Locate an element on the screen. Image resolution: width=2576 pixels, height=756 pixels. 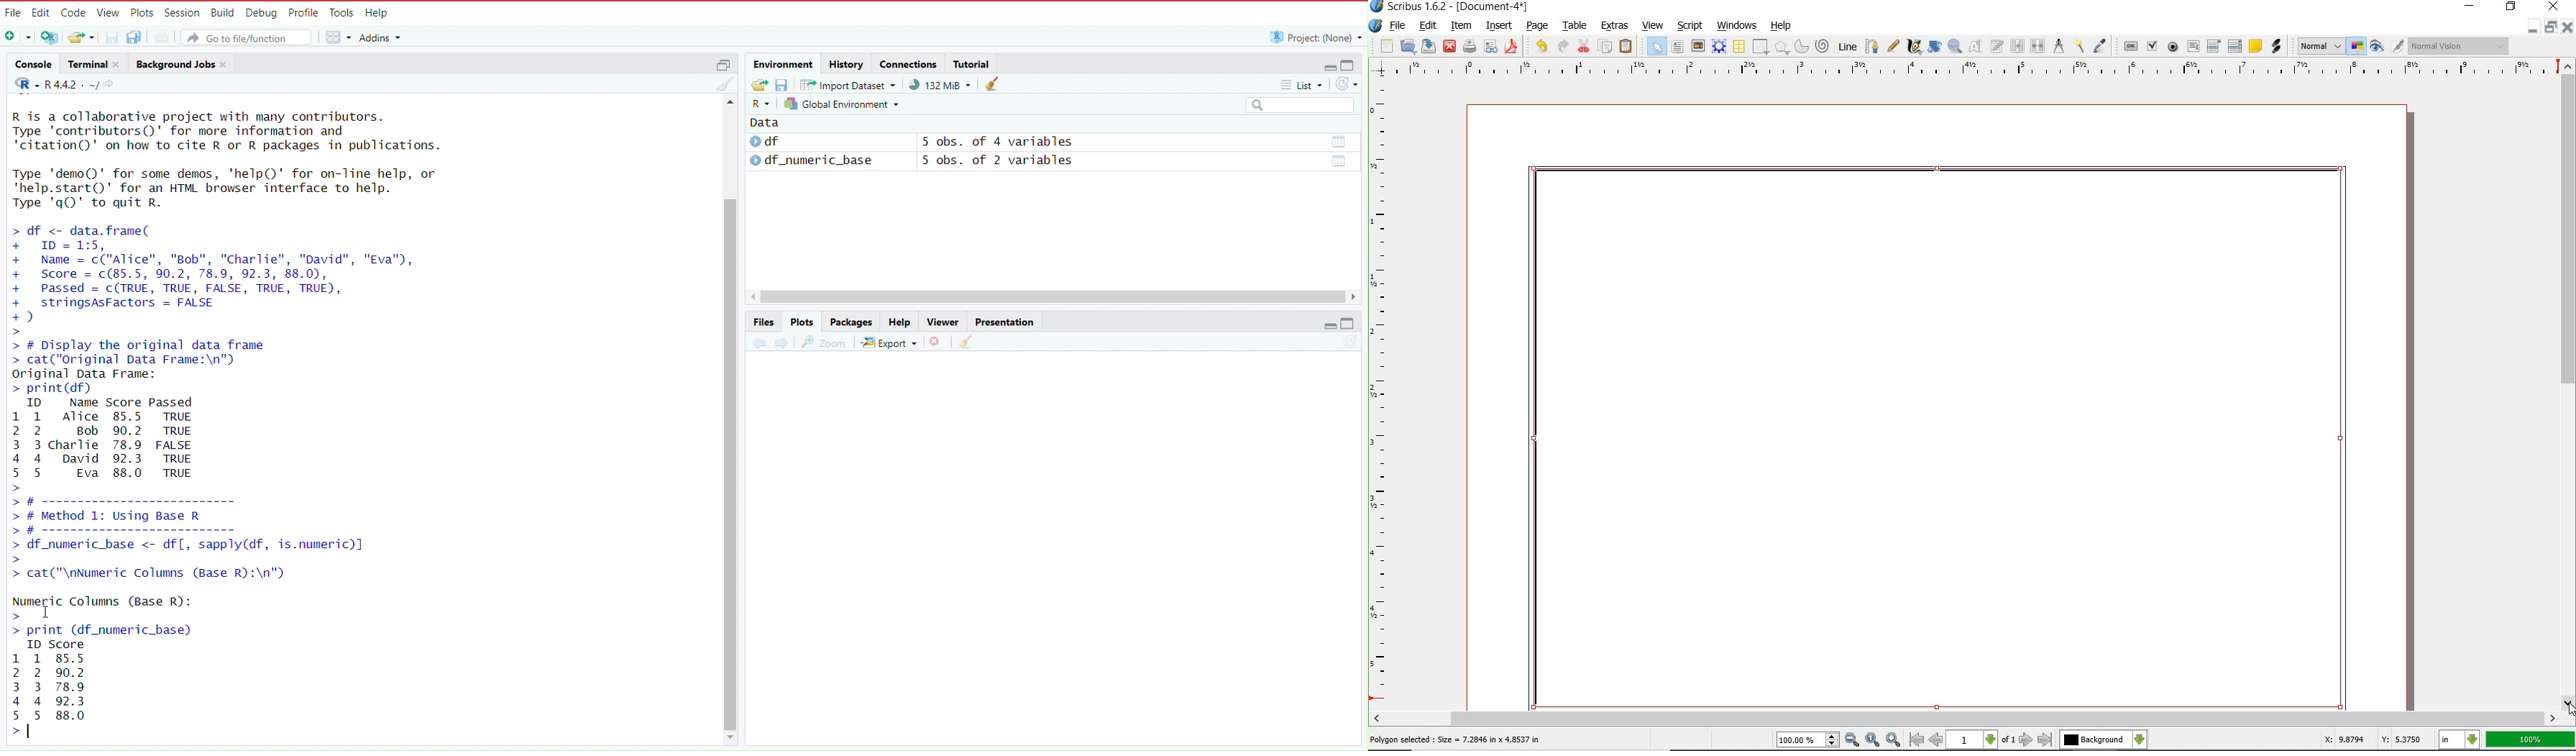
edit is located at coordinates (1429, 25).